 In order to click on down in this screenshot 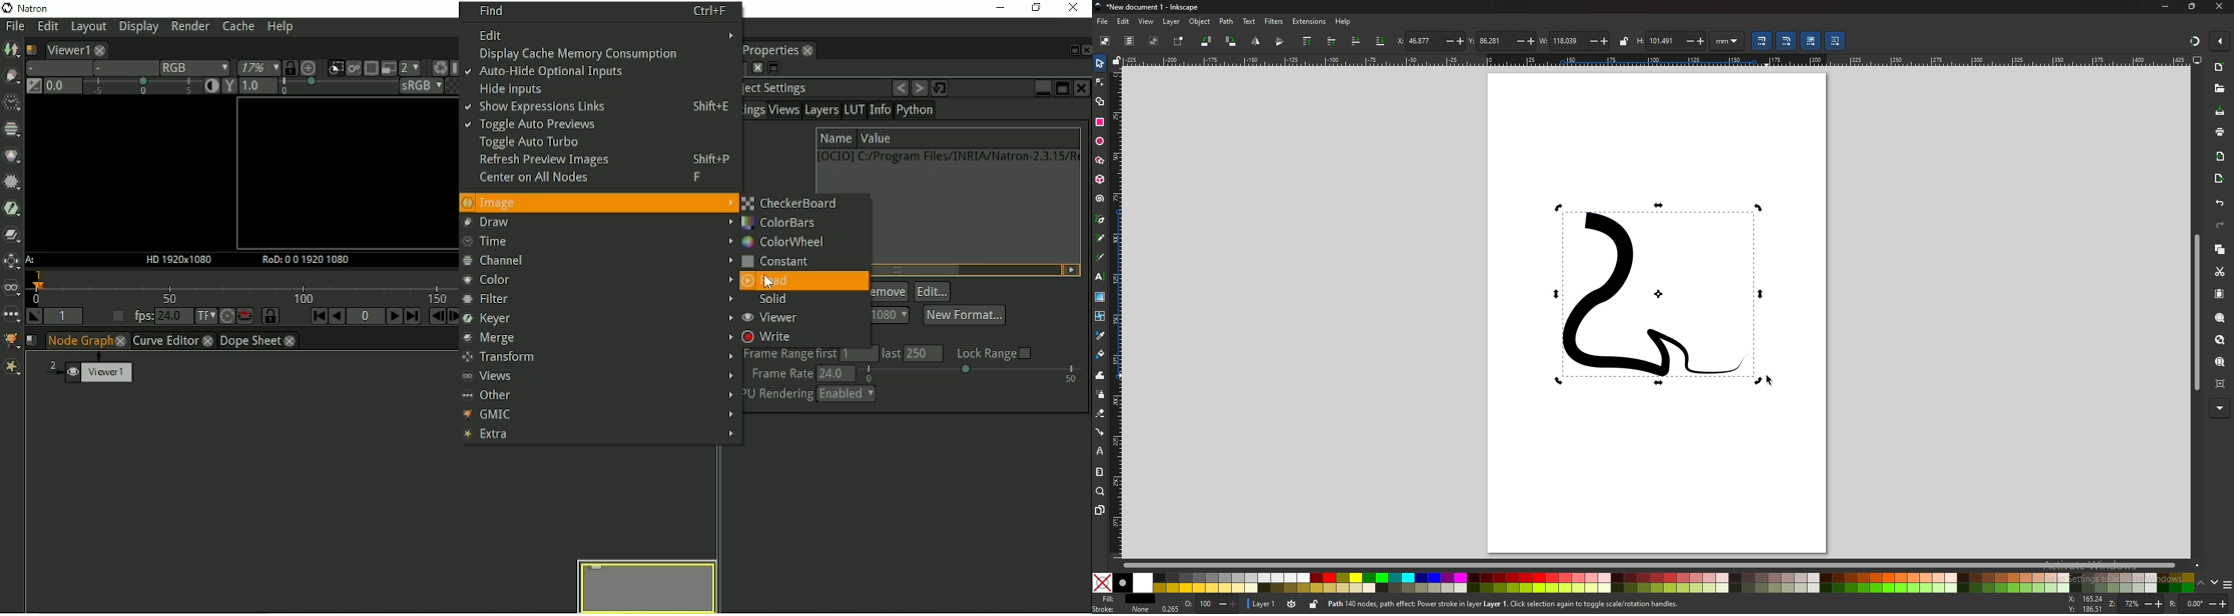, I will do `click(2216, 582)`.